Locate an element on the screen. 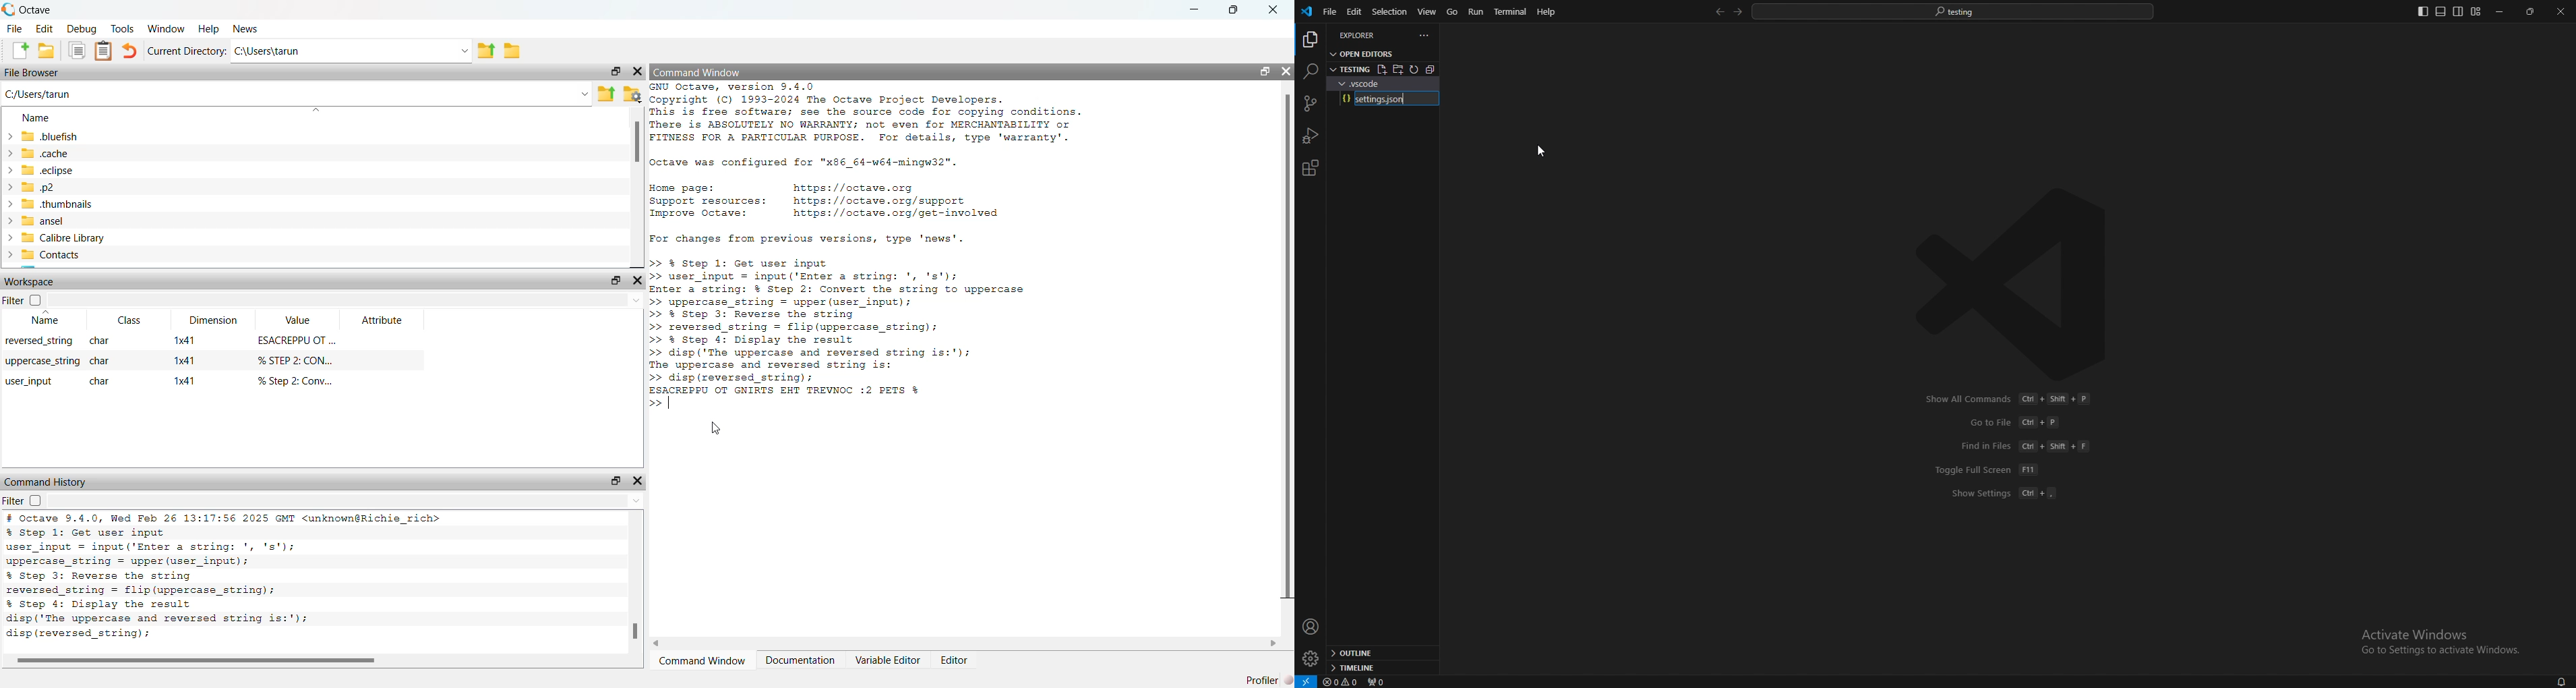 The image size is (2576, 700). errors is located at coordinates (1342, 683).